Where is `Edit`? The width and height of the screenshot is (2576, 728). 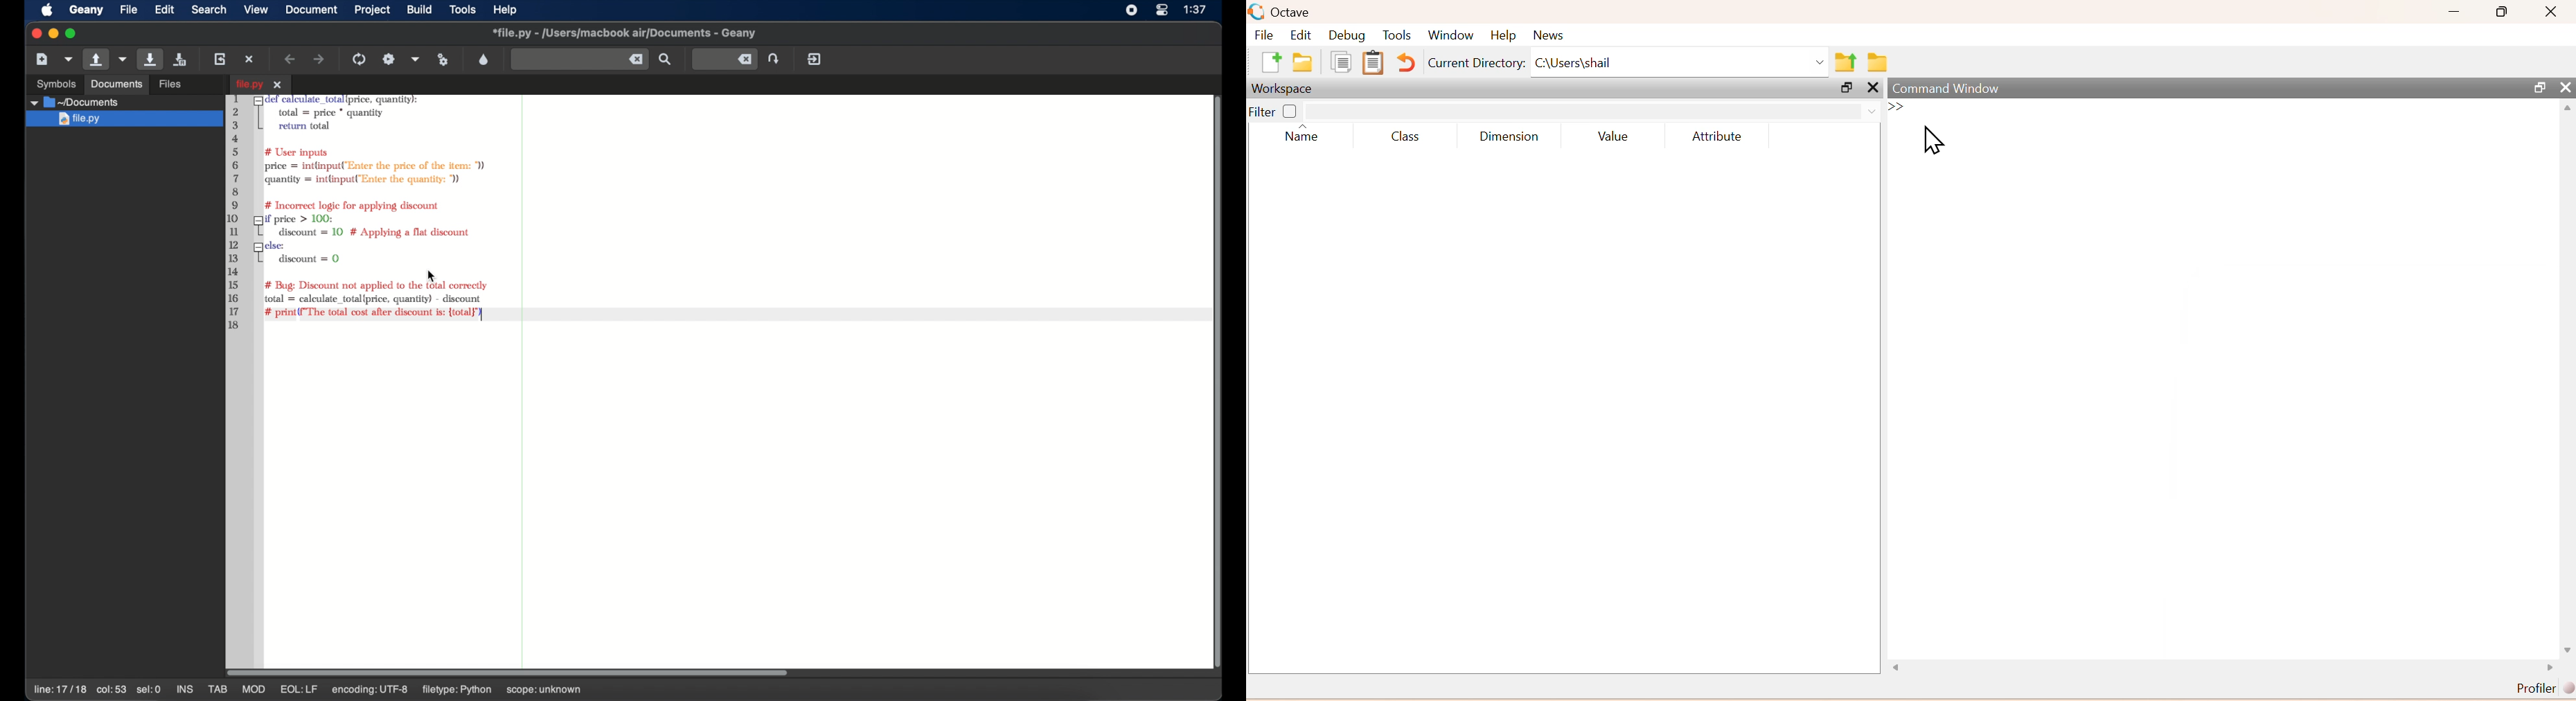
Edit is located at coordinates (1302, 35).